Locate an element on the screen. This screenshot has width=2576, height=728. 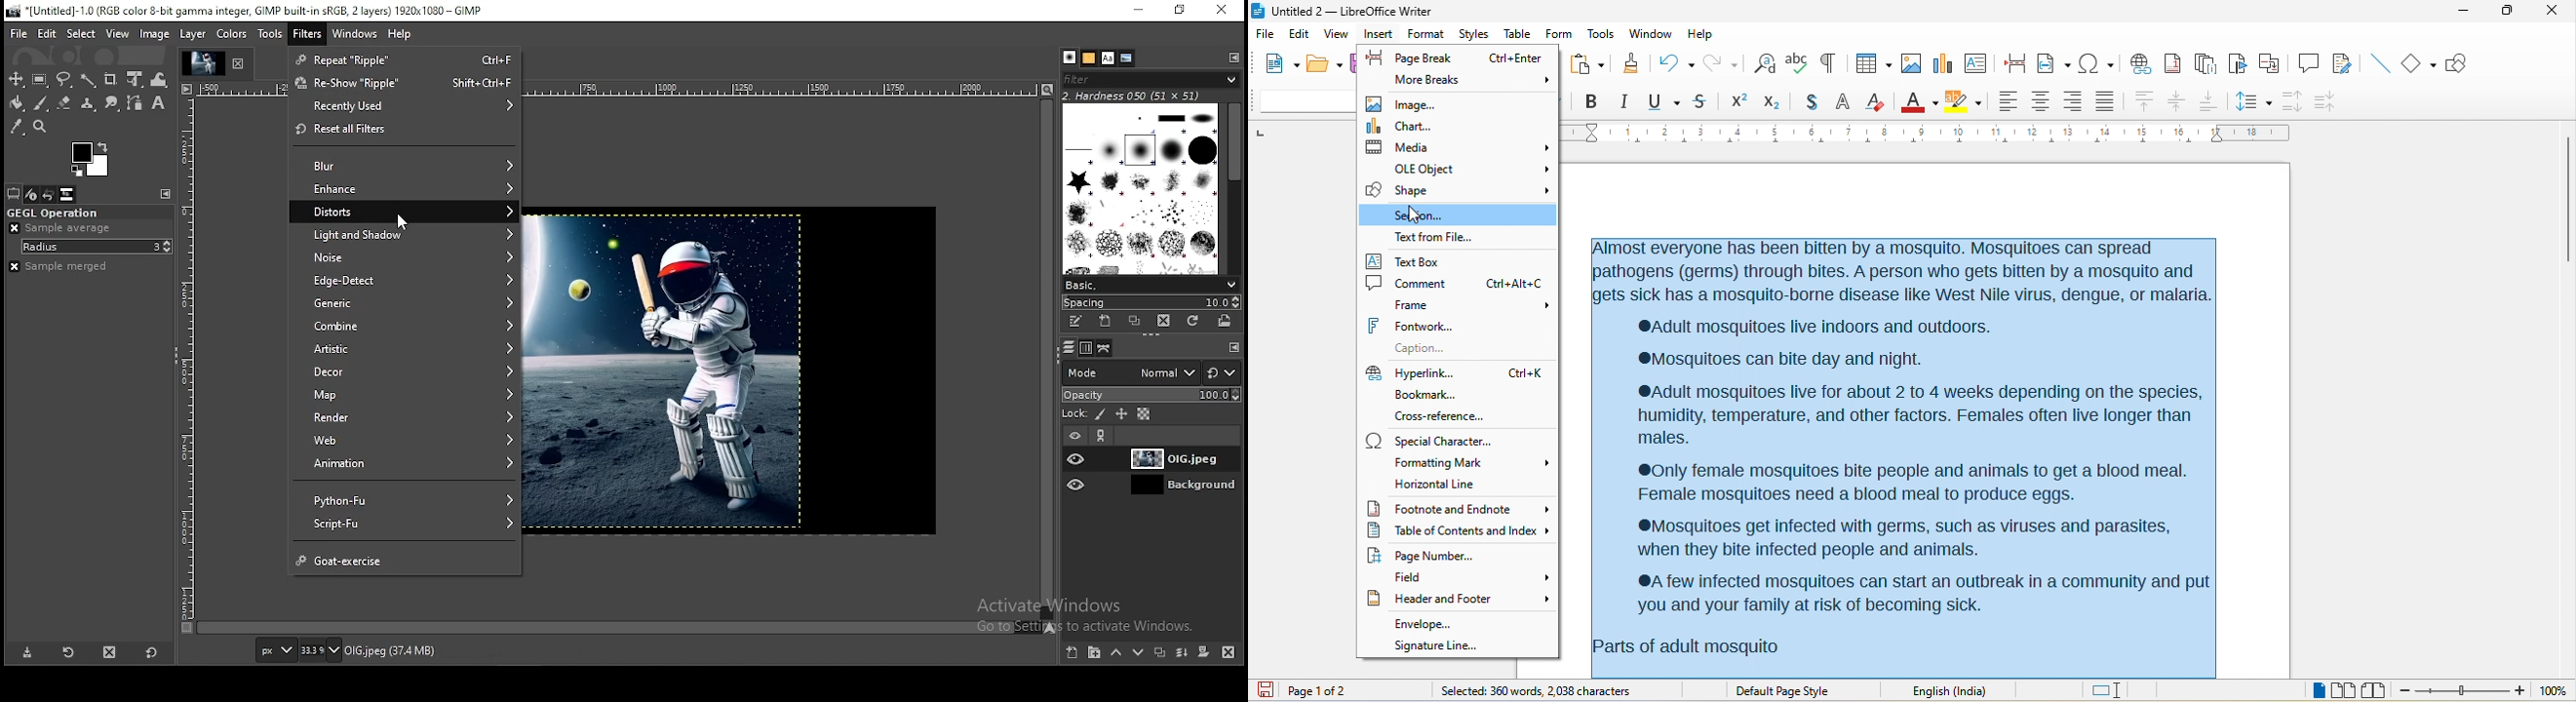
crop is located at coordinates (112, 79).